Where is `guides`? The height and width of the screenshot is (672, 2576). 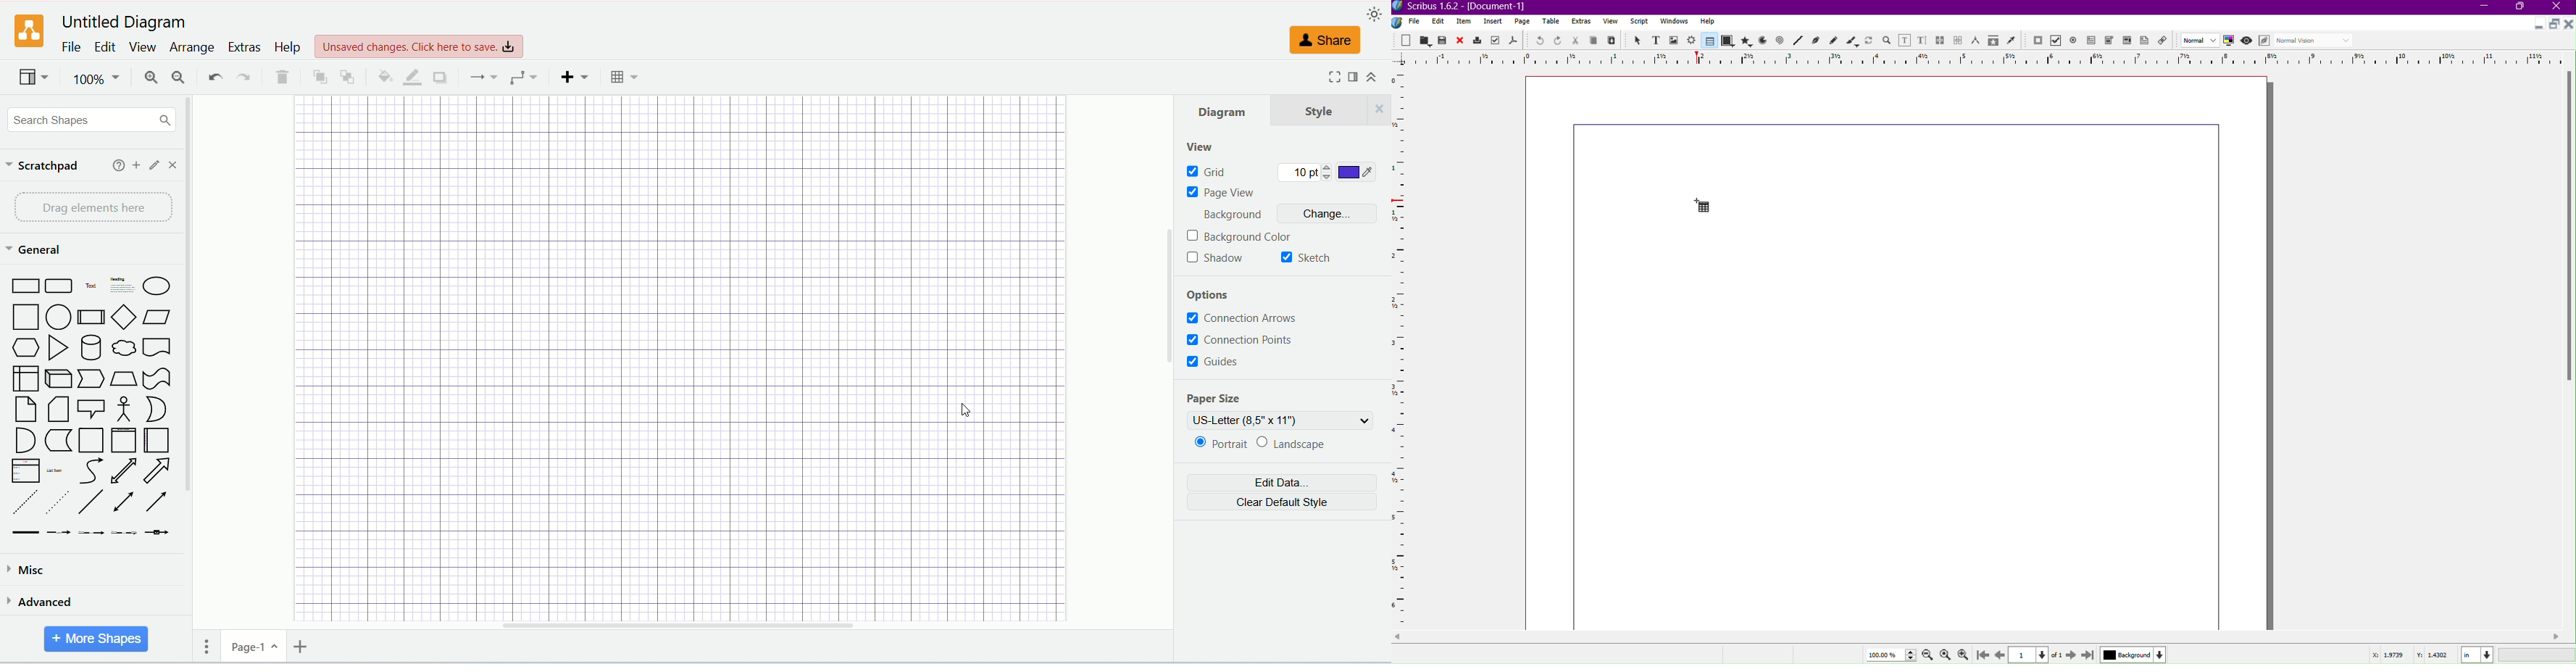 guides is located at coordinates (1212, 362).